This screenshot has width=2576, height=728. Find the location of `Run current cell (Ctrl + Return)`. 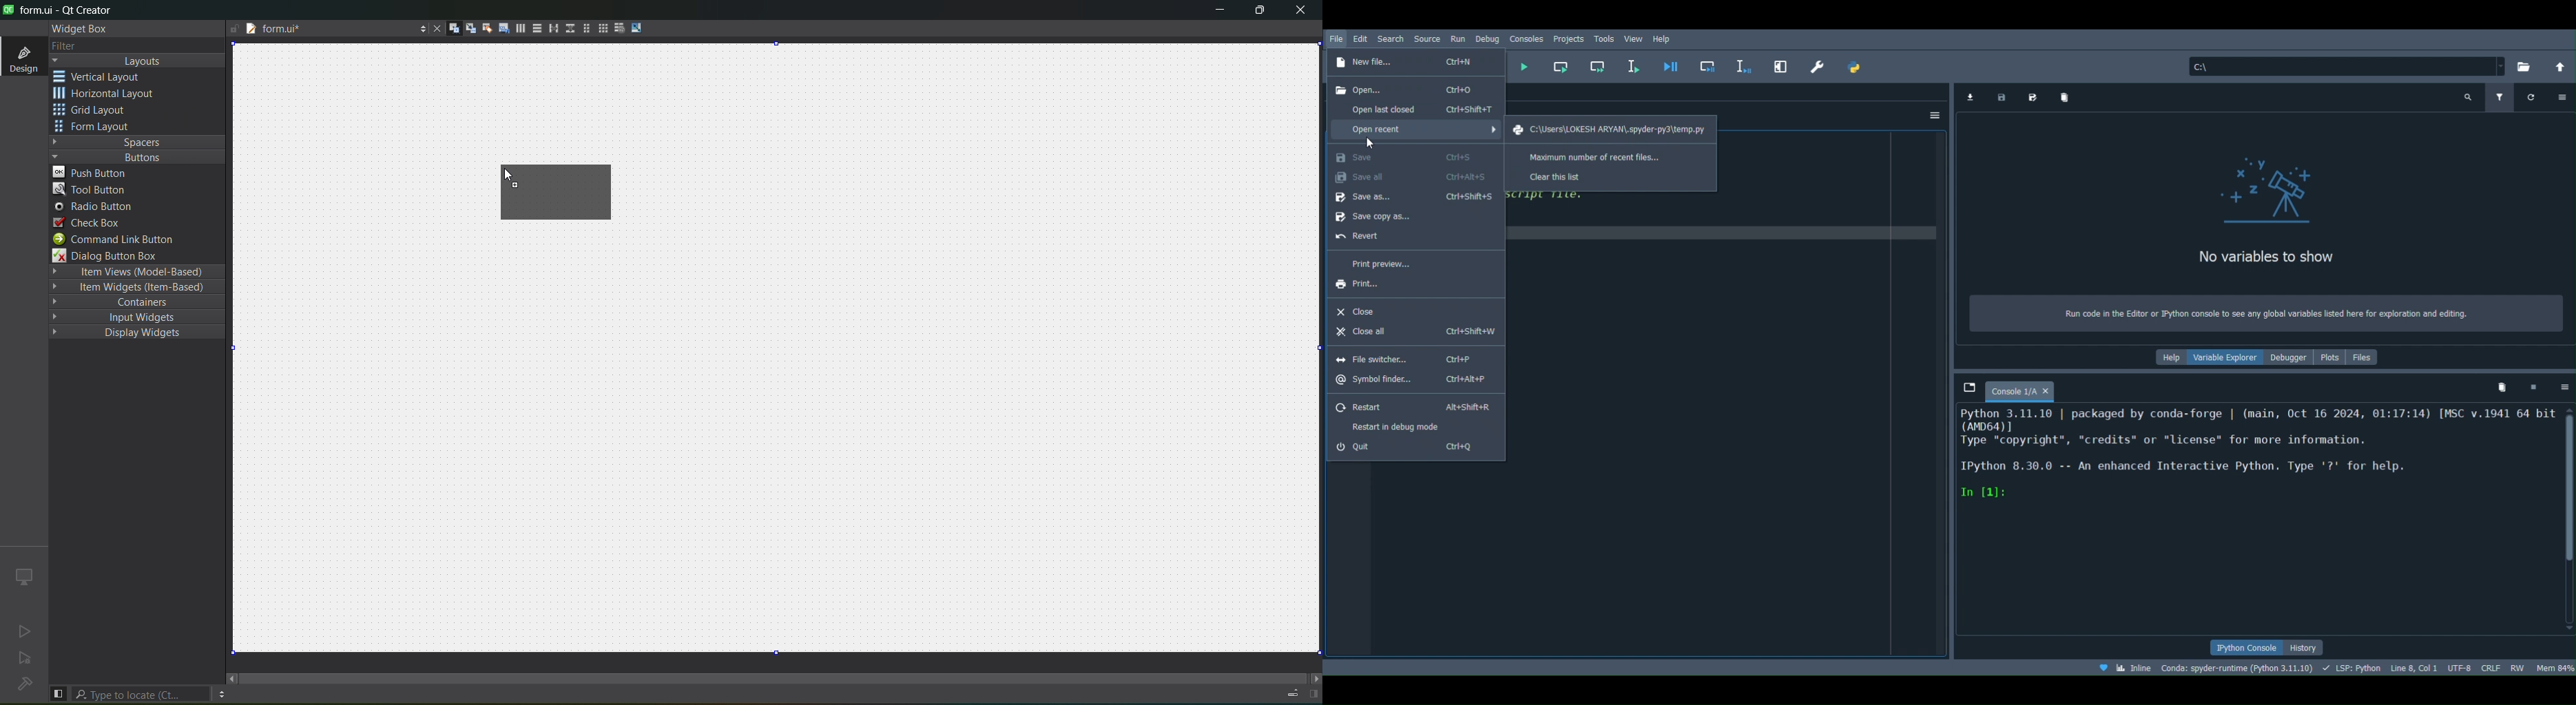

Run current cell (Ctrl + Return) is located at coordinates (1560, 65).